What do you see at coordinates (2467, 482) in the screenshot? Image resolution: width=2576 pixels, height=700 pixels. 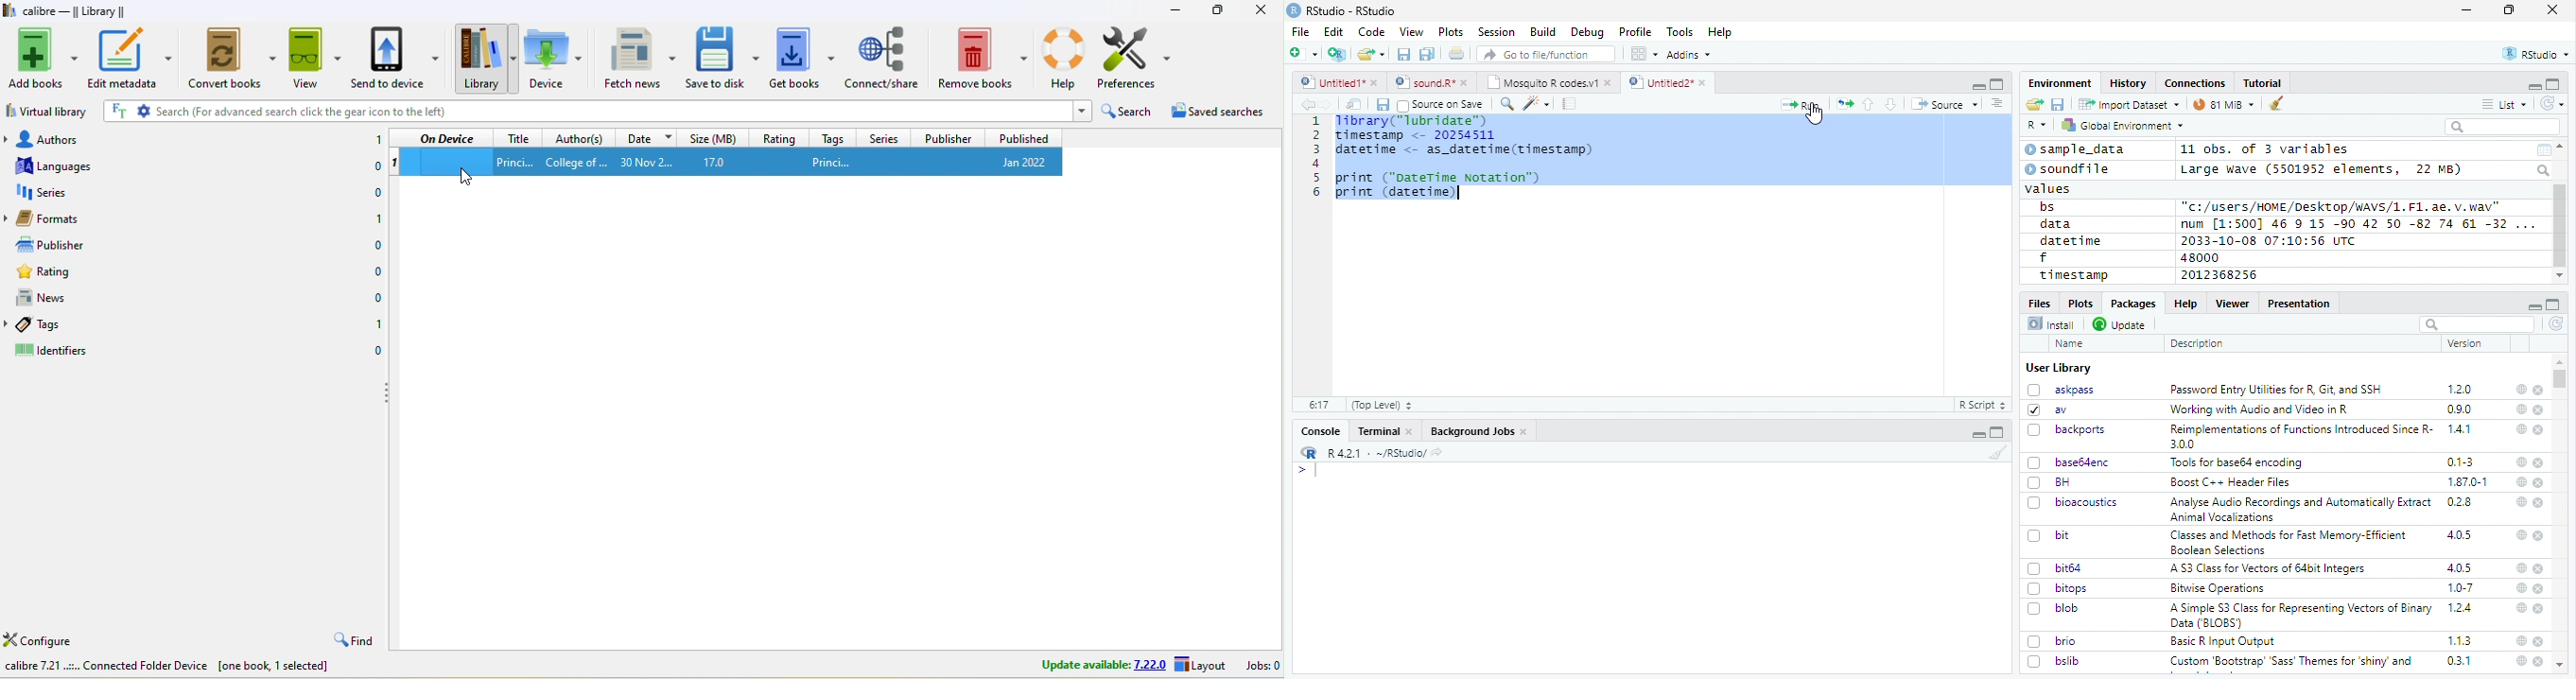 I see `1.87.0-1` at bounding box center [2467, 482].